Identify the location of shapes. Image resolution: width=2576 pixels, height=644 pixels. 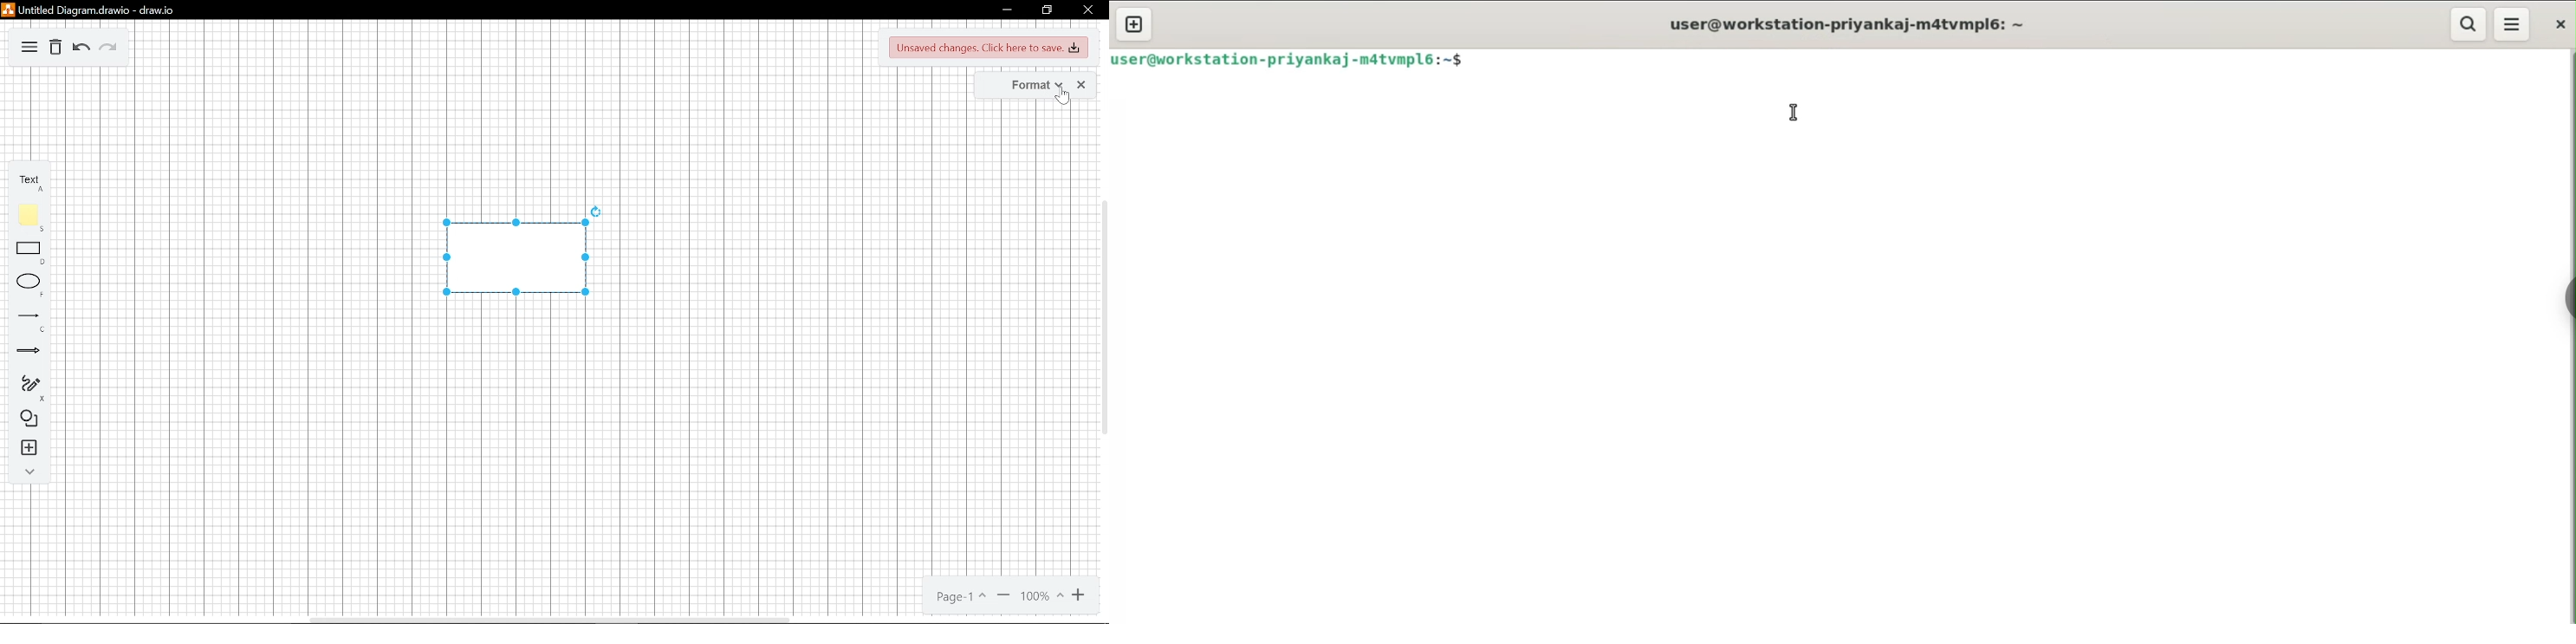
(27, 419).